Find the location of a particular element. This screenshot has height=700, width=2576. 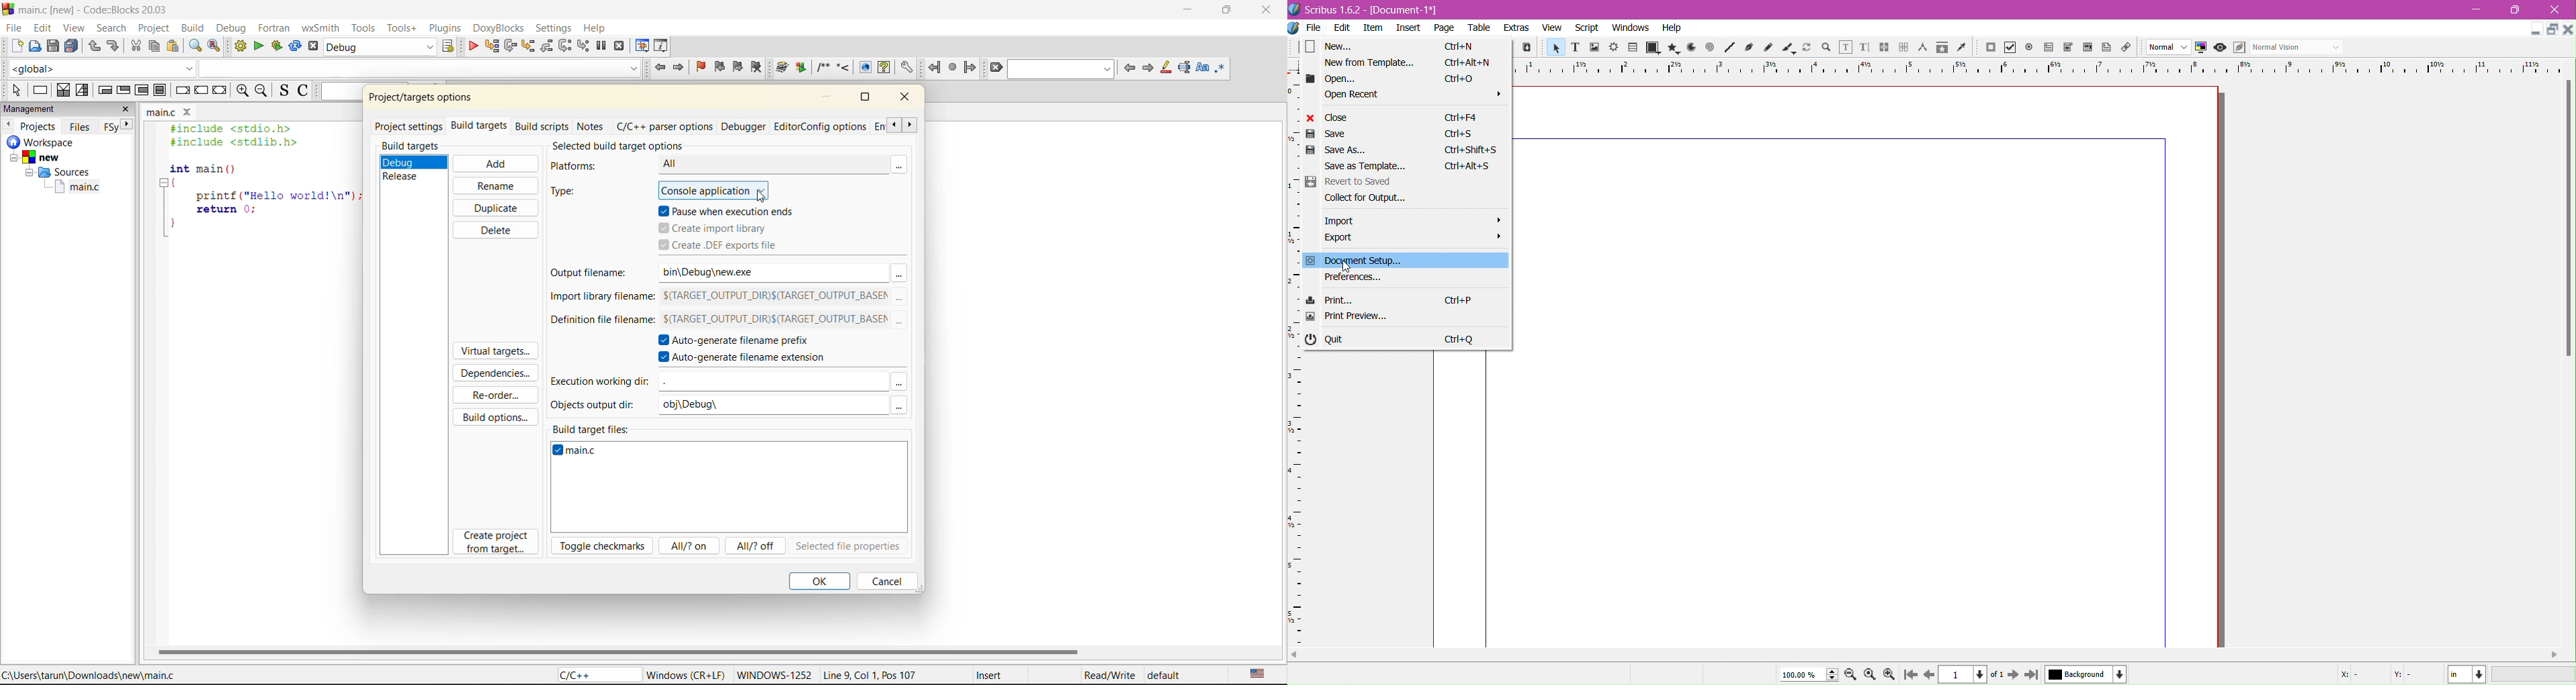

spiral is located at coordinates (1710, 48).